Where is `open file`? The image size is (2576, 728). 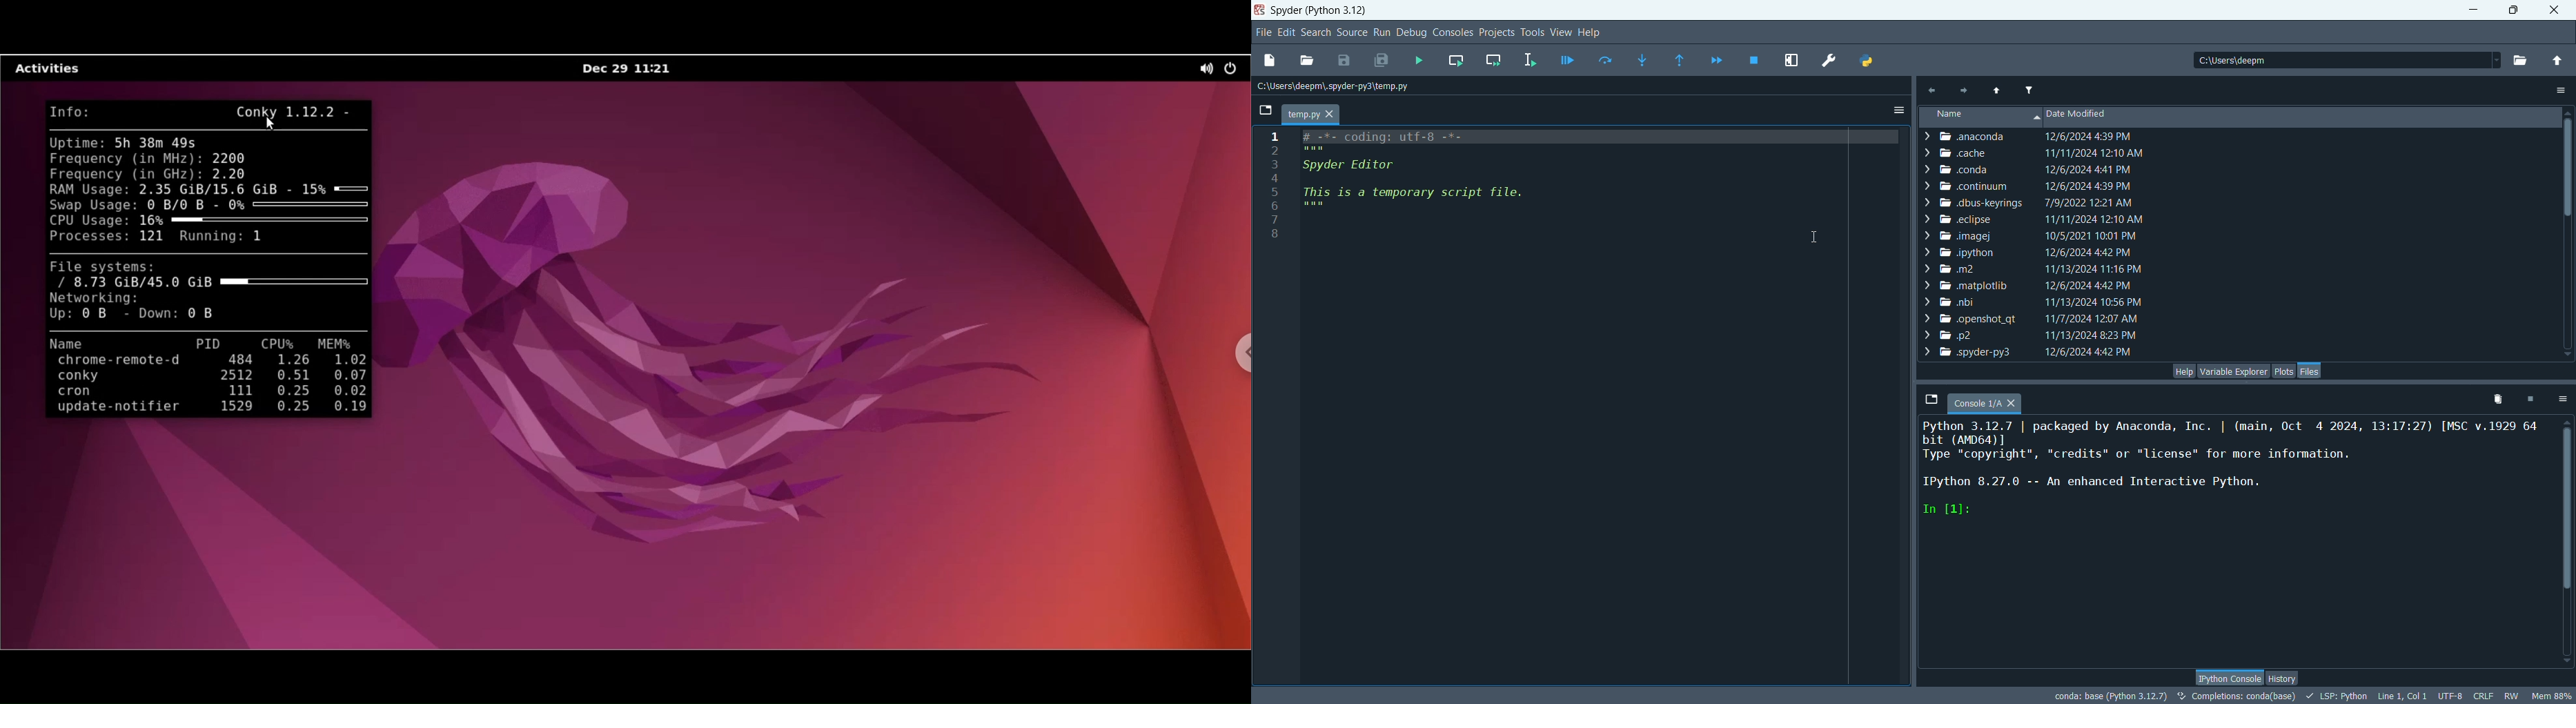 open file is located at coordinates (1306, 60).